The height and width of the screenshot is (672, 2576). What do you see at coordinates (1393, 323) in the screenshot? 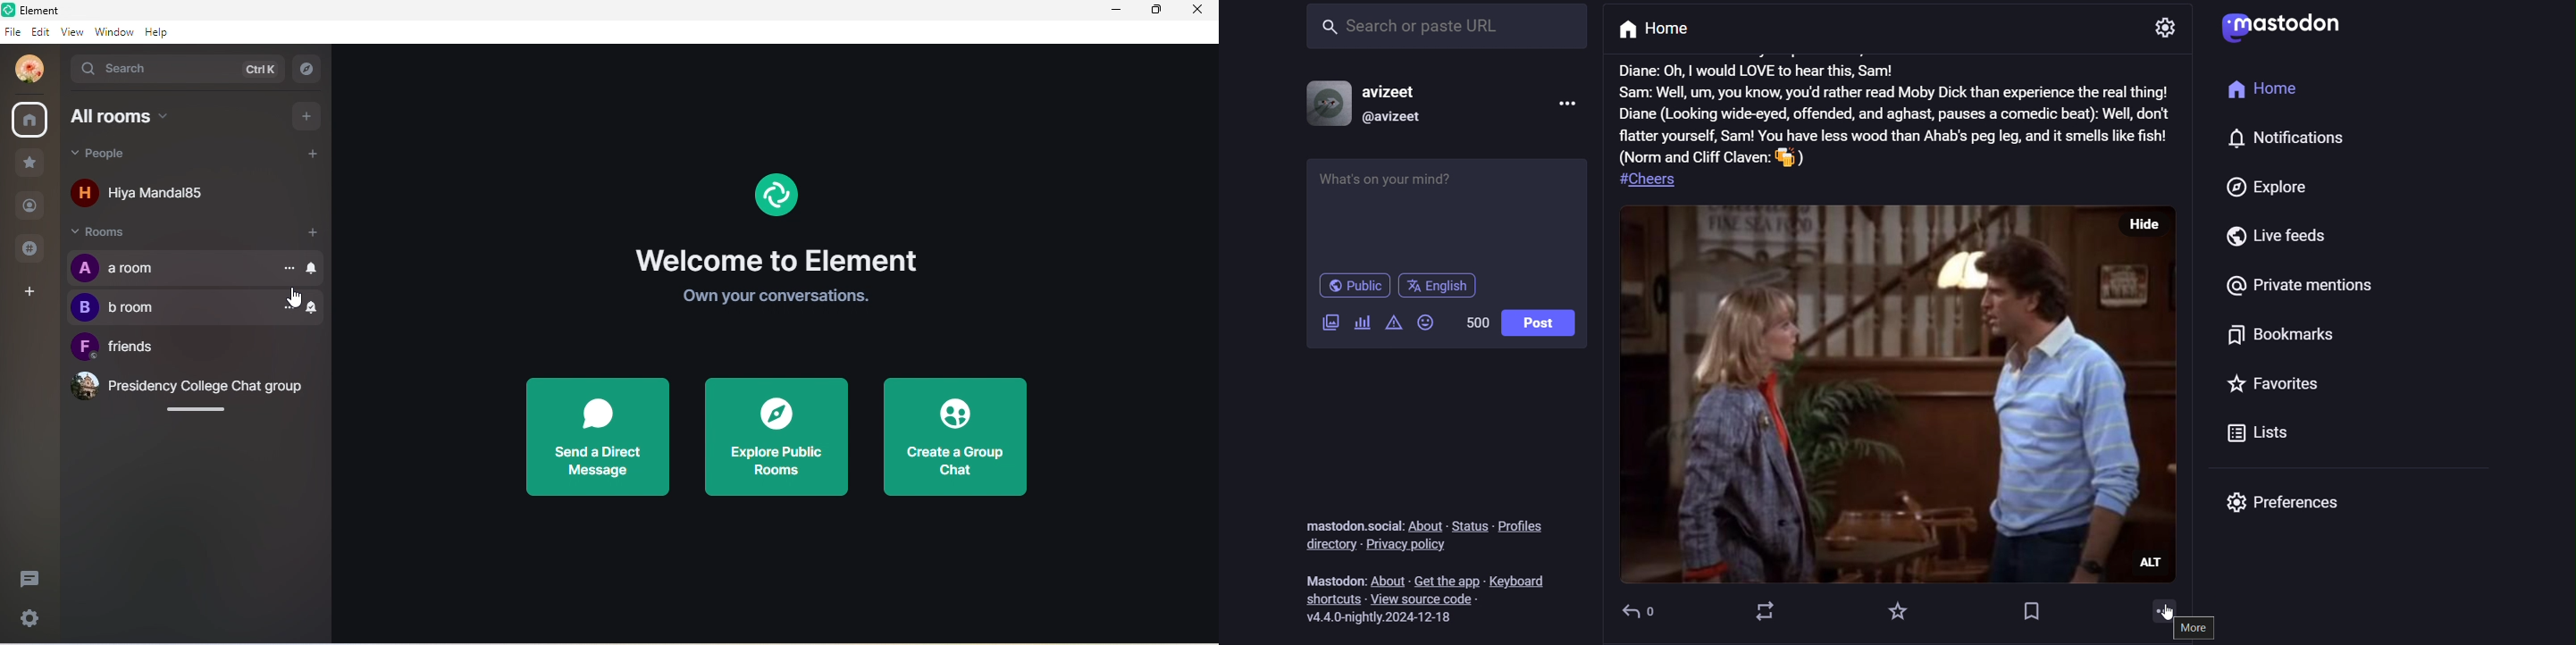
I see `content warning` at bounding box center [1393, 323].